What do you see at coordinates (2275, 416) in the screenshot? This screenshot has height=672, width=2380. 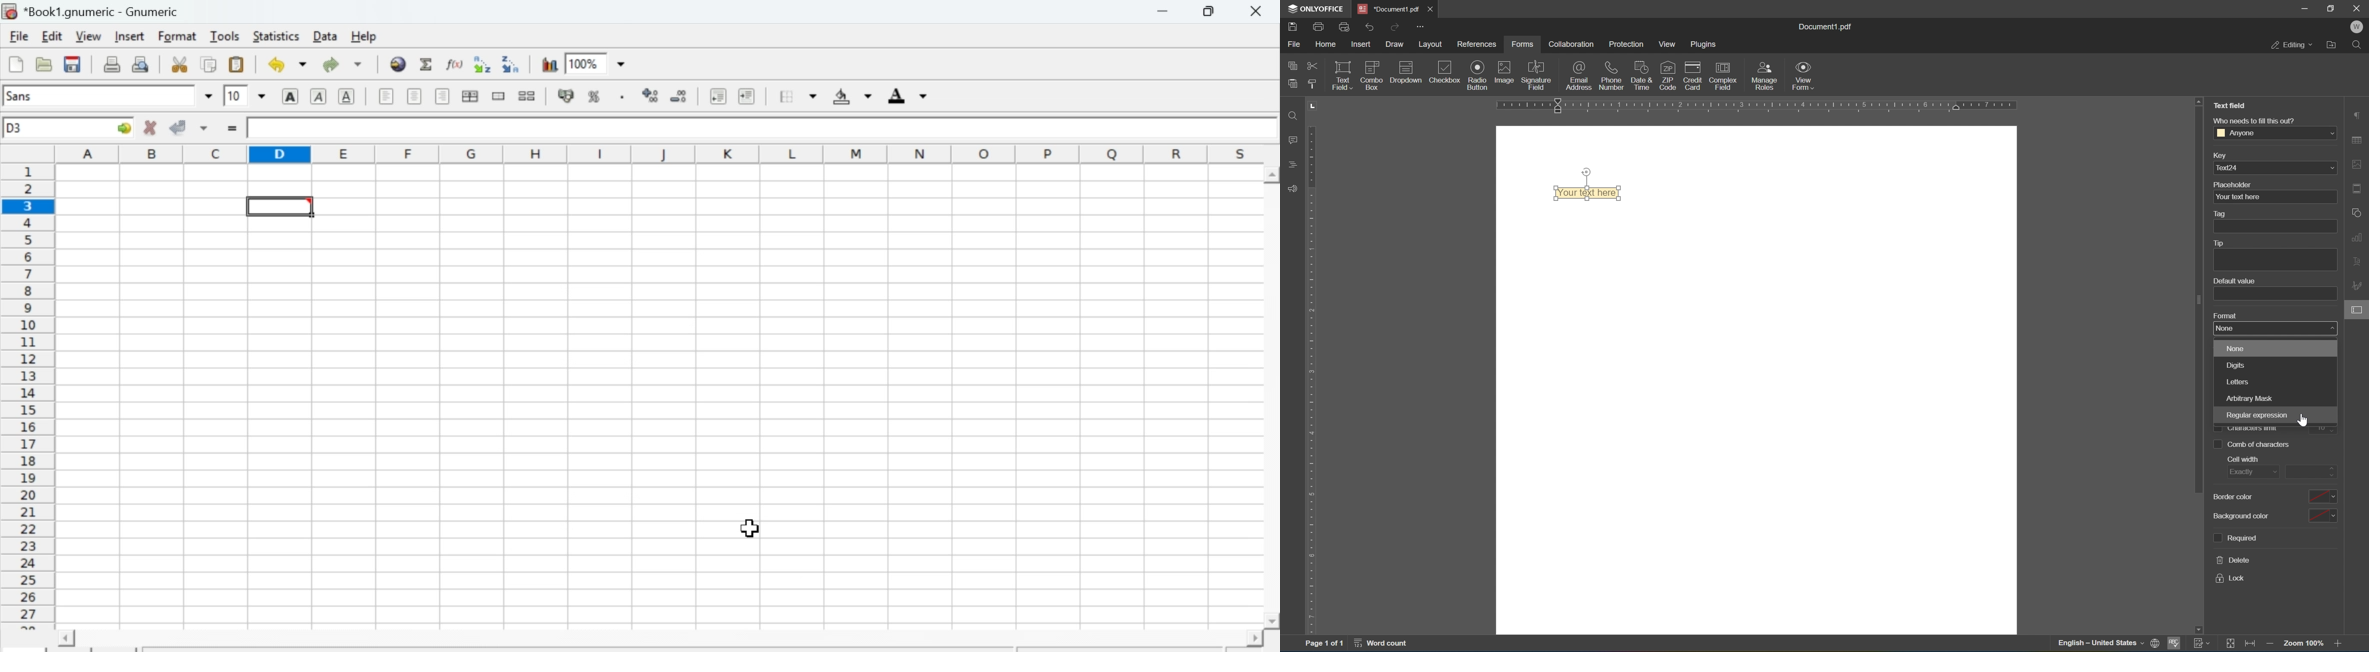 I see `regular expression` at bounding box center [2275, 416].